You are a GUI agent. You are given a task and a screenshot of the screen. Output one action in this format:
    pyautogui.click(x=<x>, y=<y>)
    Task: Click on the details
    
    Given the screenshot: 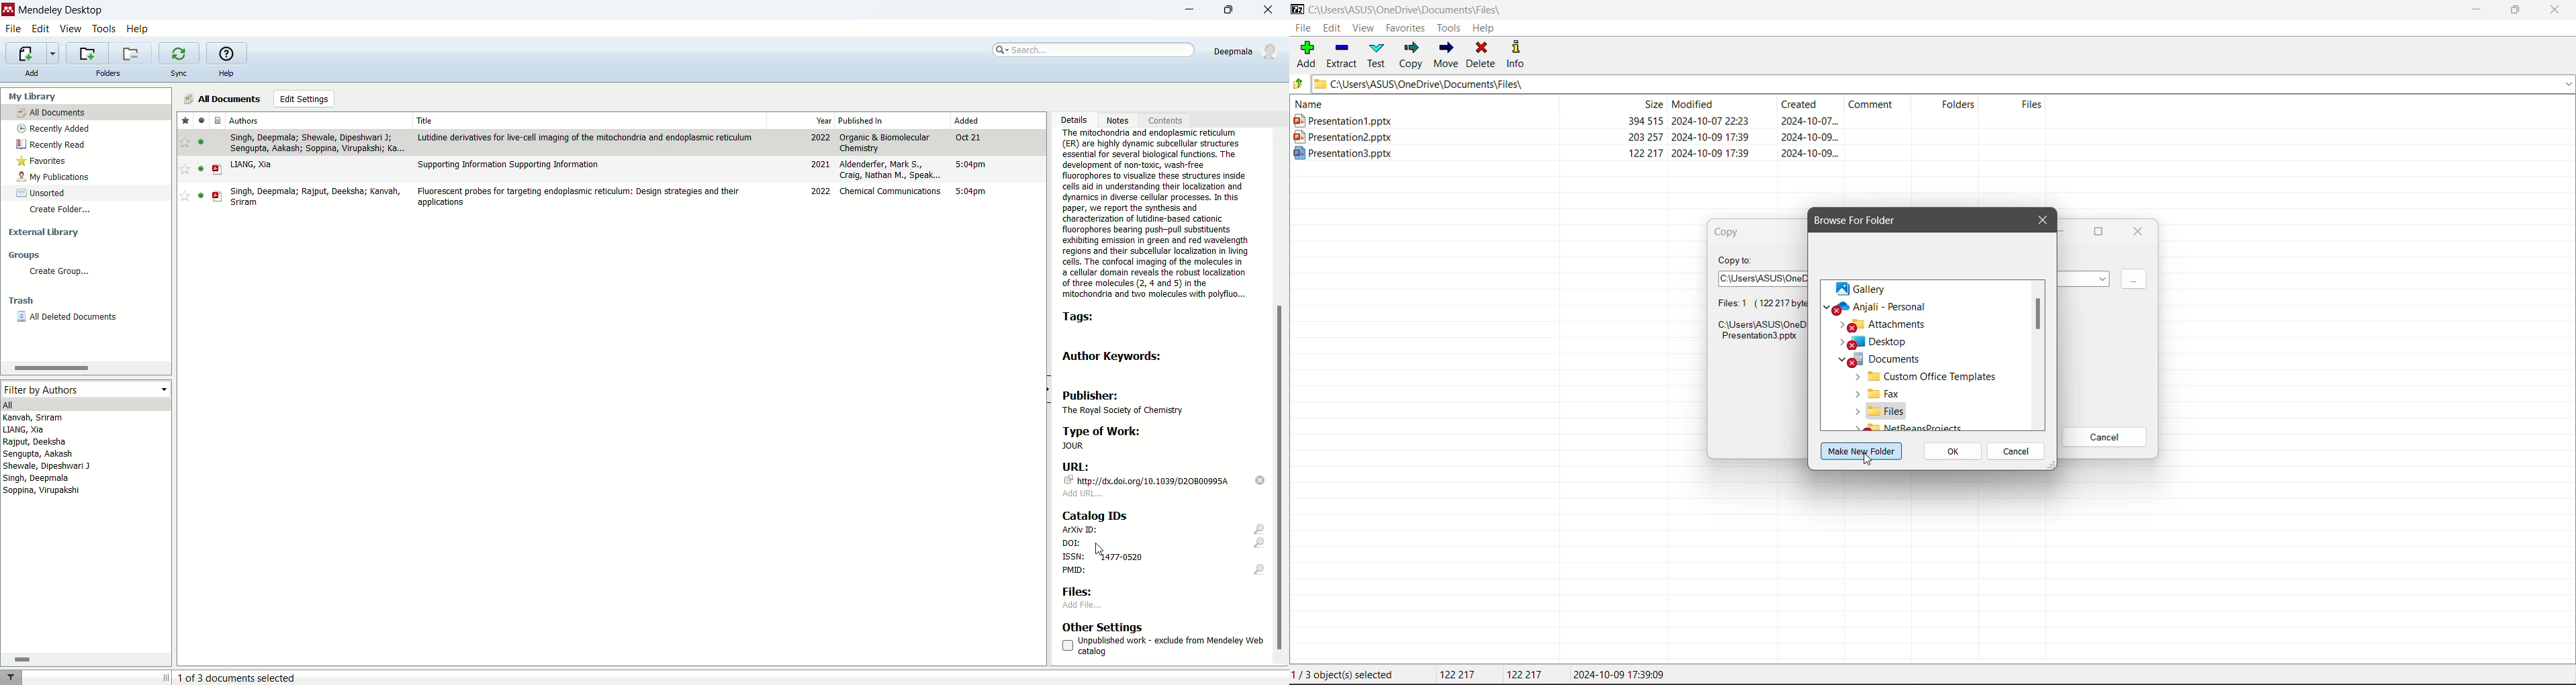 What is the action you would take?
    pyautogui.click(x=1073, y=120)
    